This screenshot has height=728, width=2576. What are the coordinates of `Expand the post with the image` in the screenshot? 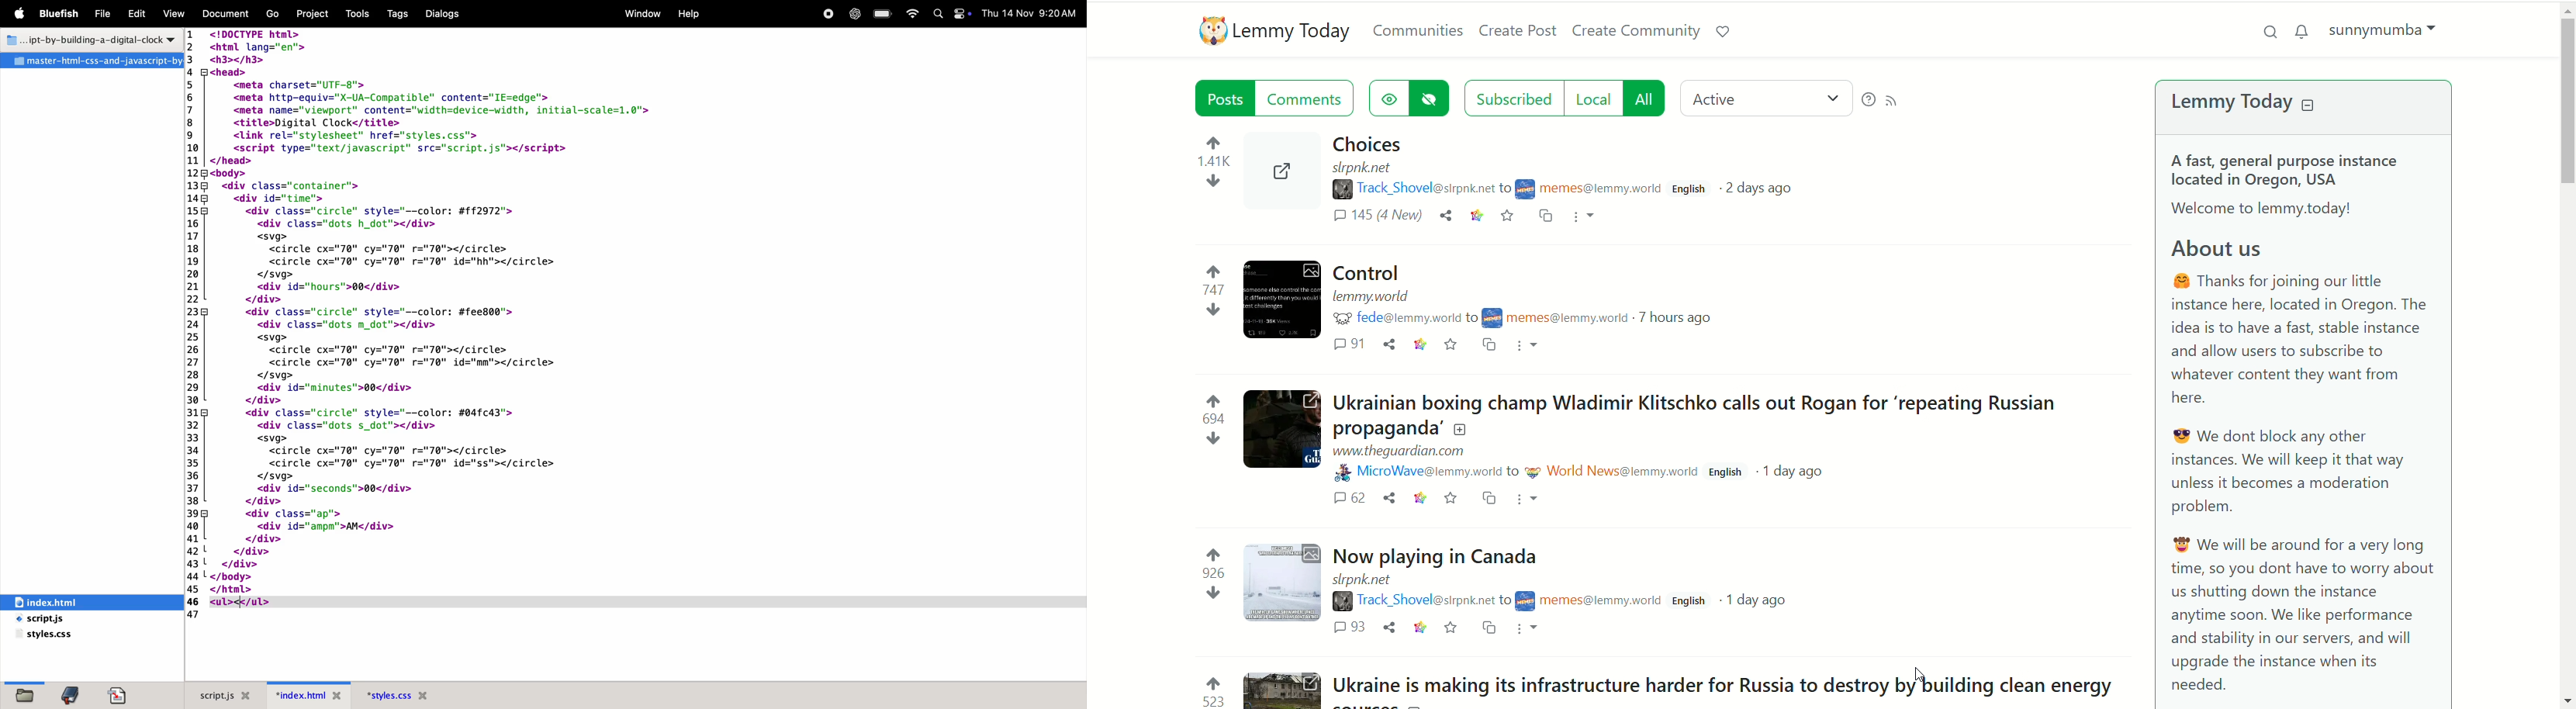 It's located at (1284, 299).